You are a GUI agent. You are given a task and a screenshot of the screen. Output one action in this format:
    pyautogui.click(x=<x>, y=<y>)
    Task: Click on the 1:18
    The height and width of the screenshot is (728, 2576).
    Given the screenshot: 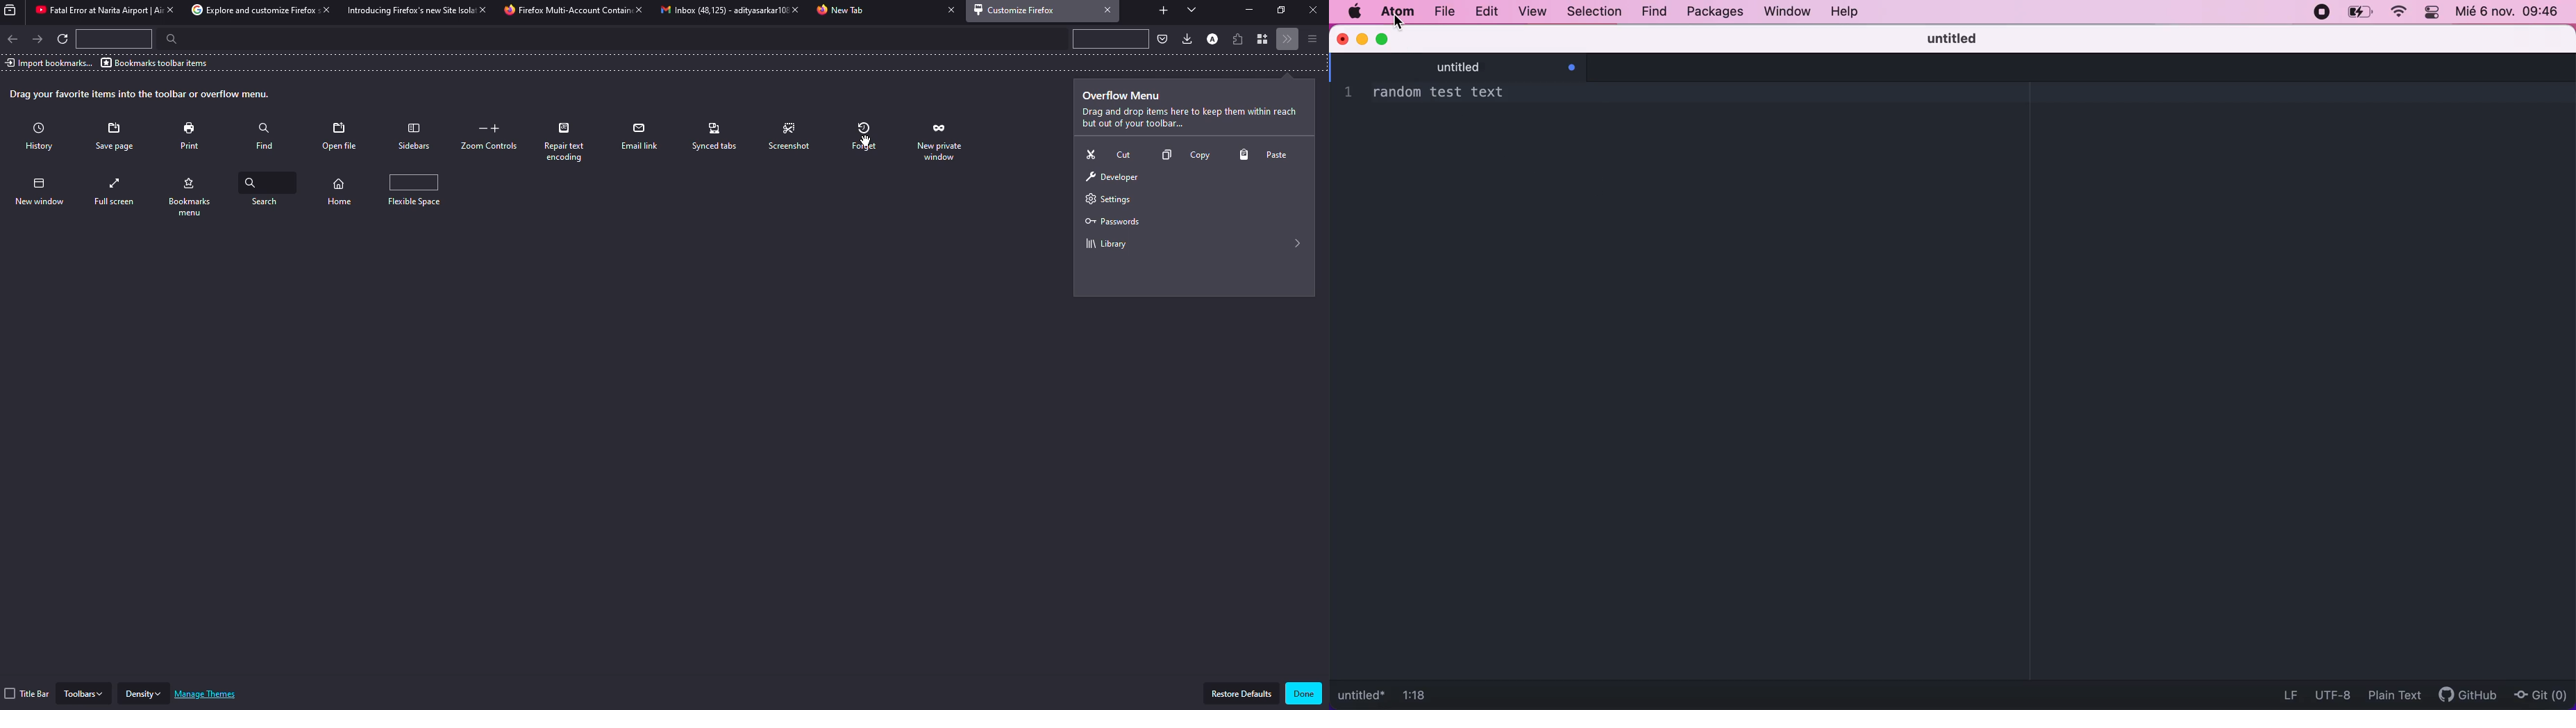 What is the action you would take?
    pyautogui.click(x=1424, y=695)
    